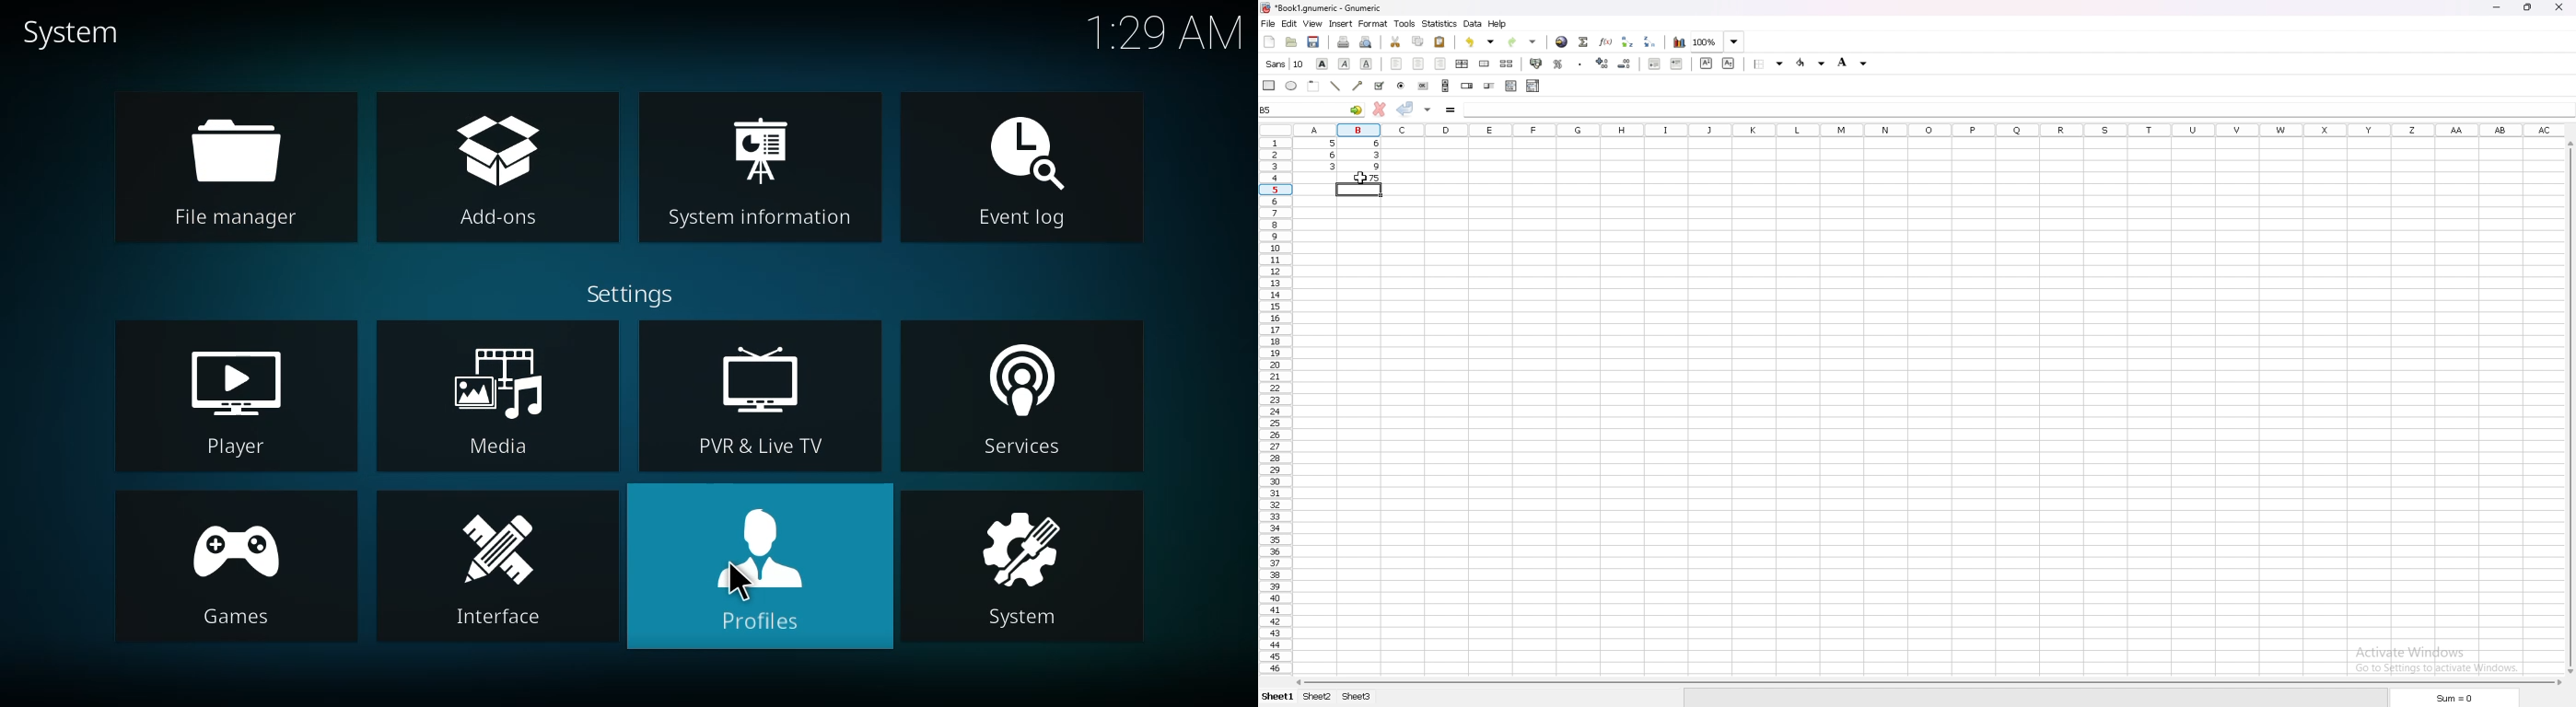 This screenshot has height=728, width=2576. I want to click on player, so click(241, 400).